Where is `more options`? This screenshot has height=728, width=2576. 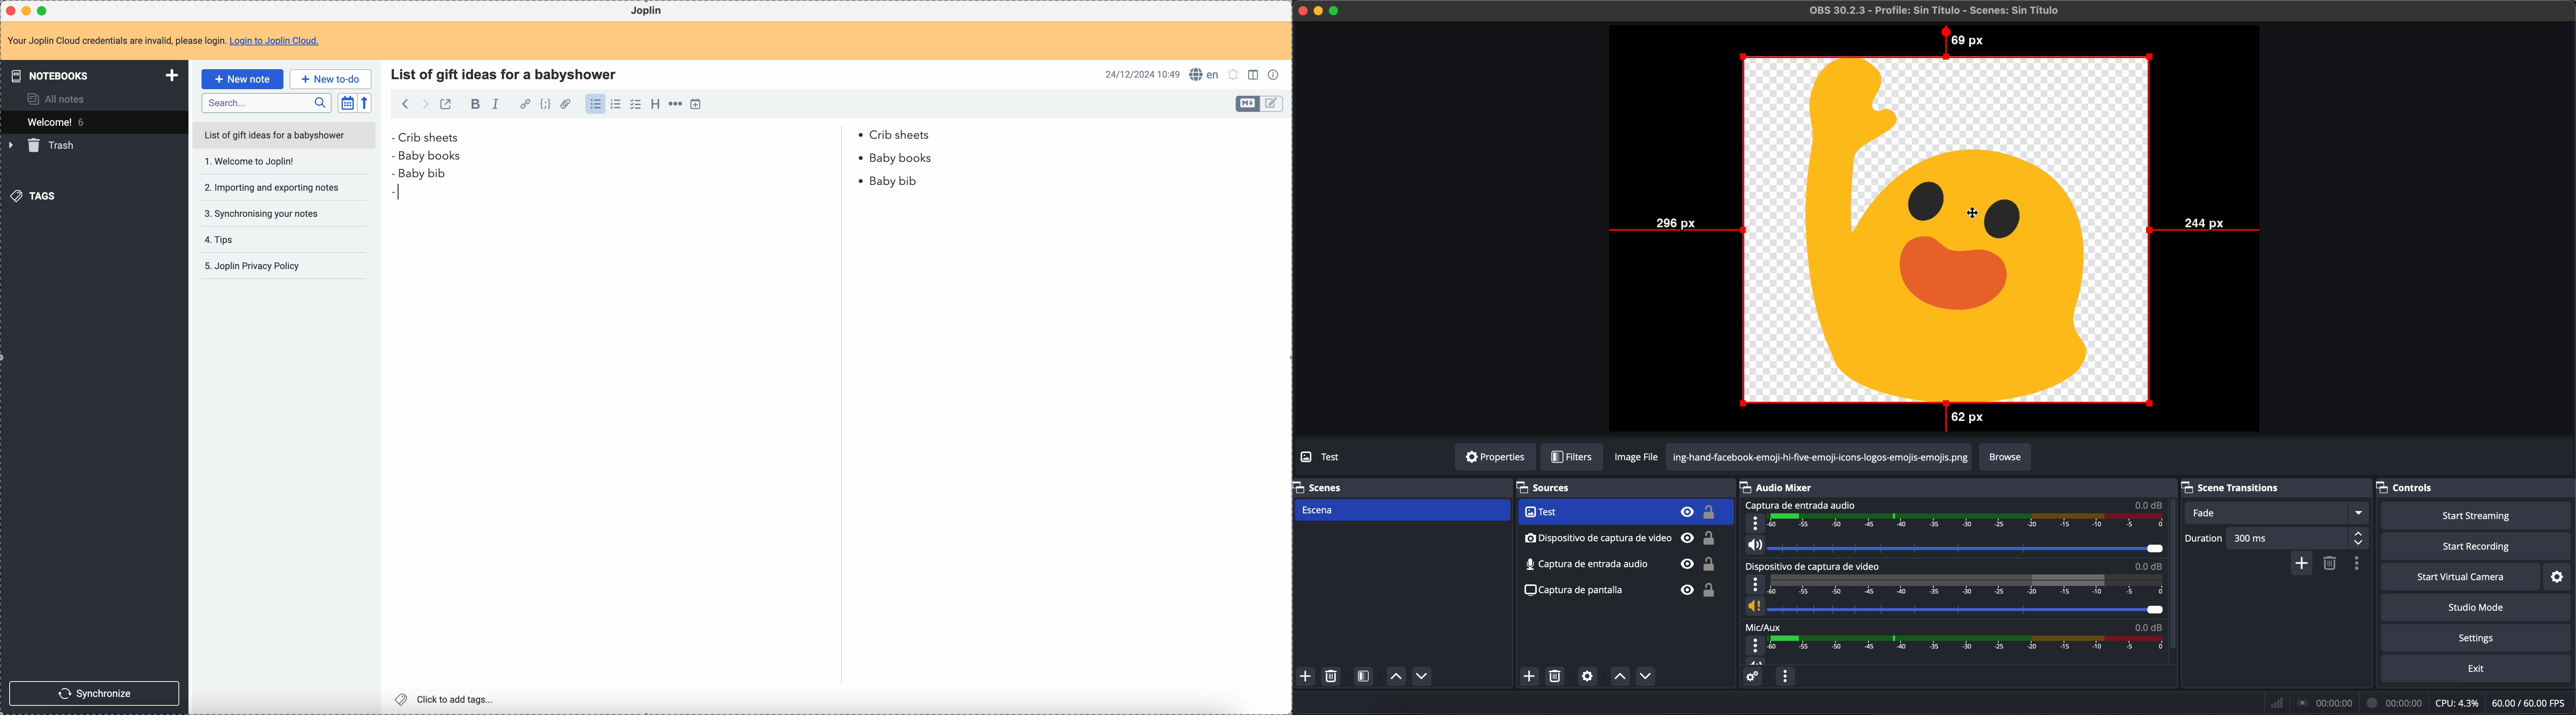 more options is located at coordinates (1755, 585).